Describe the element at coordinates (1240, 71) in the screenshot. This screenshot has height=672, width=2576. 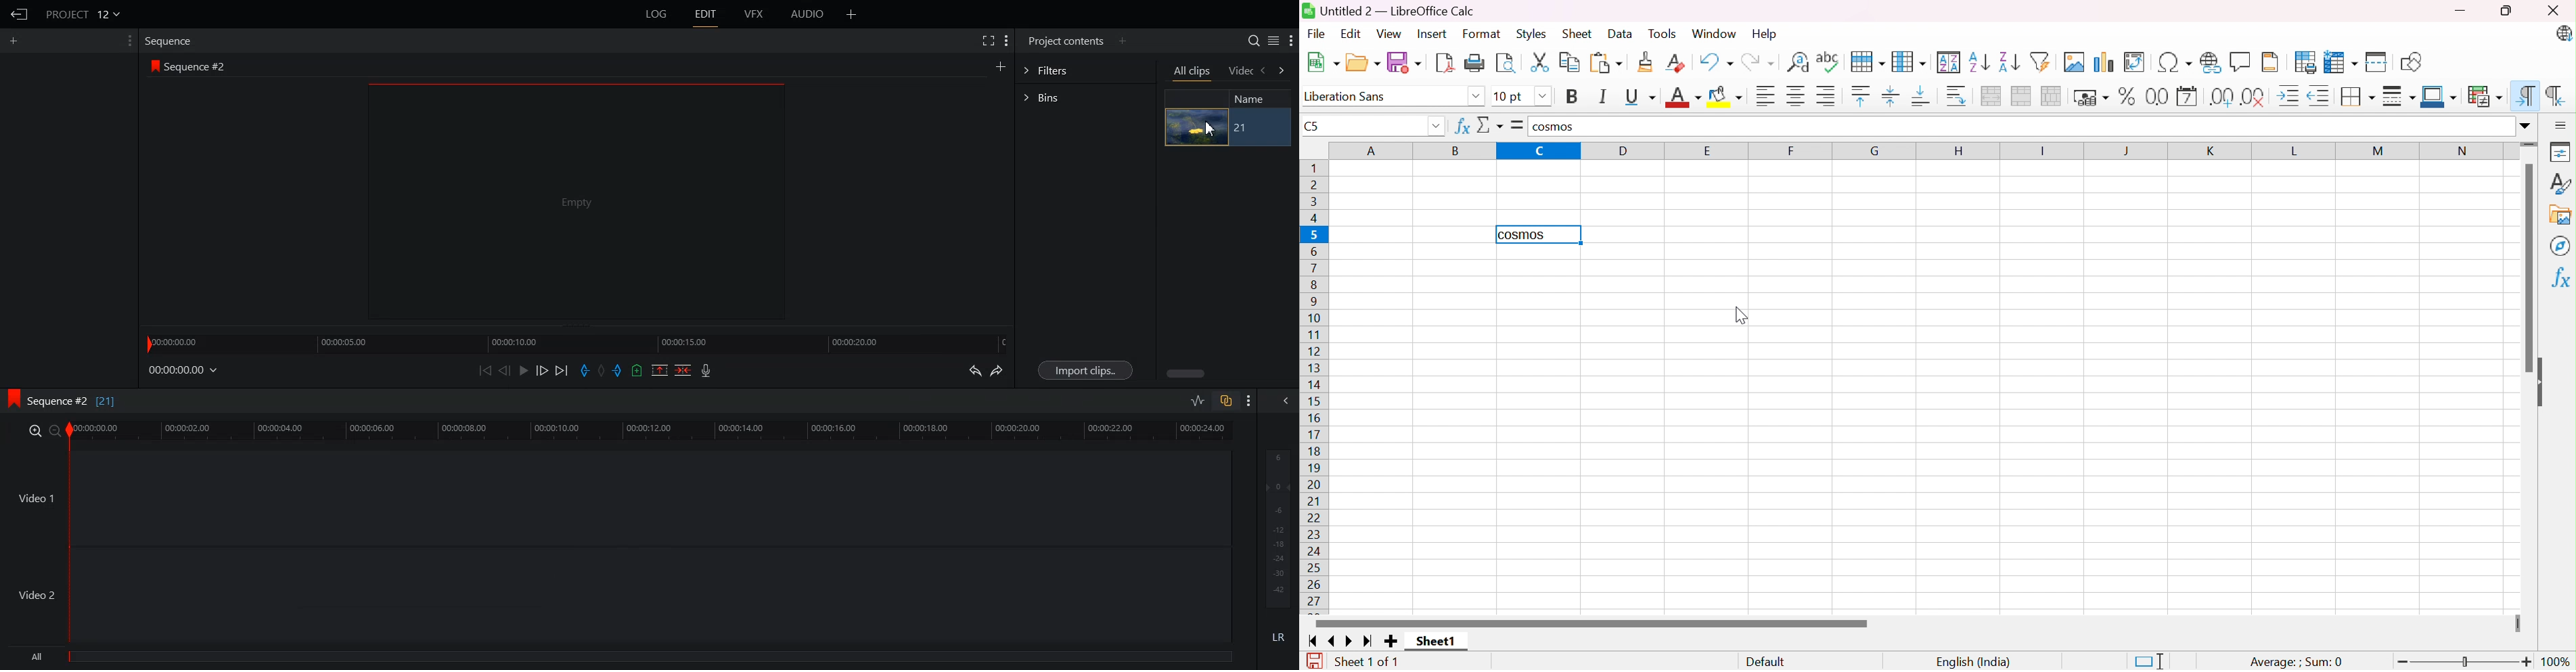
I see `Video` at that location.